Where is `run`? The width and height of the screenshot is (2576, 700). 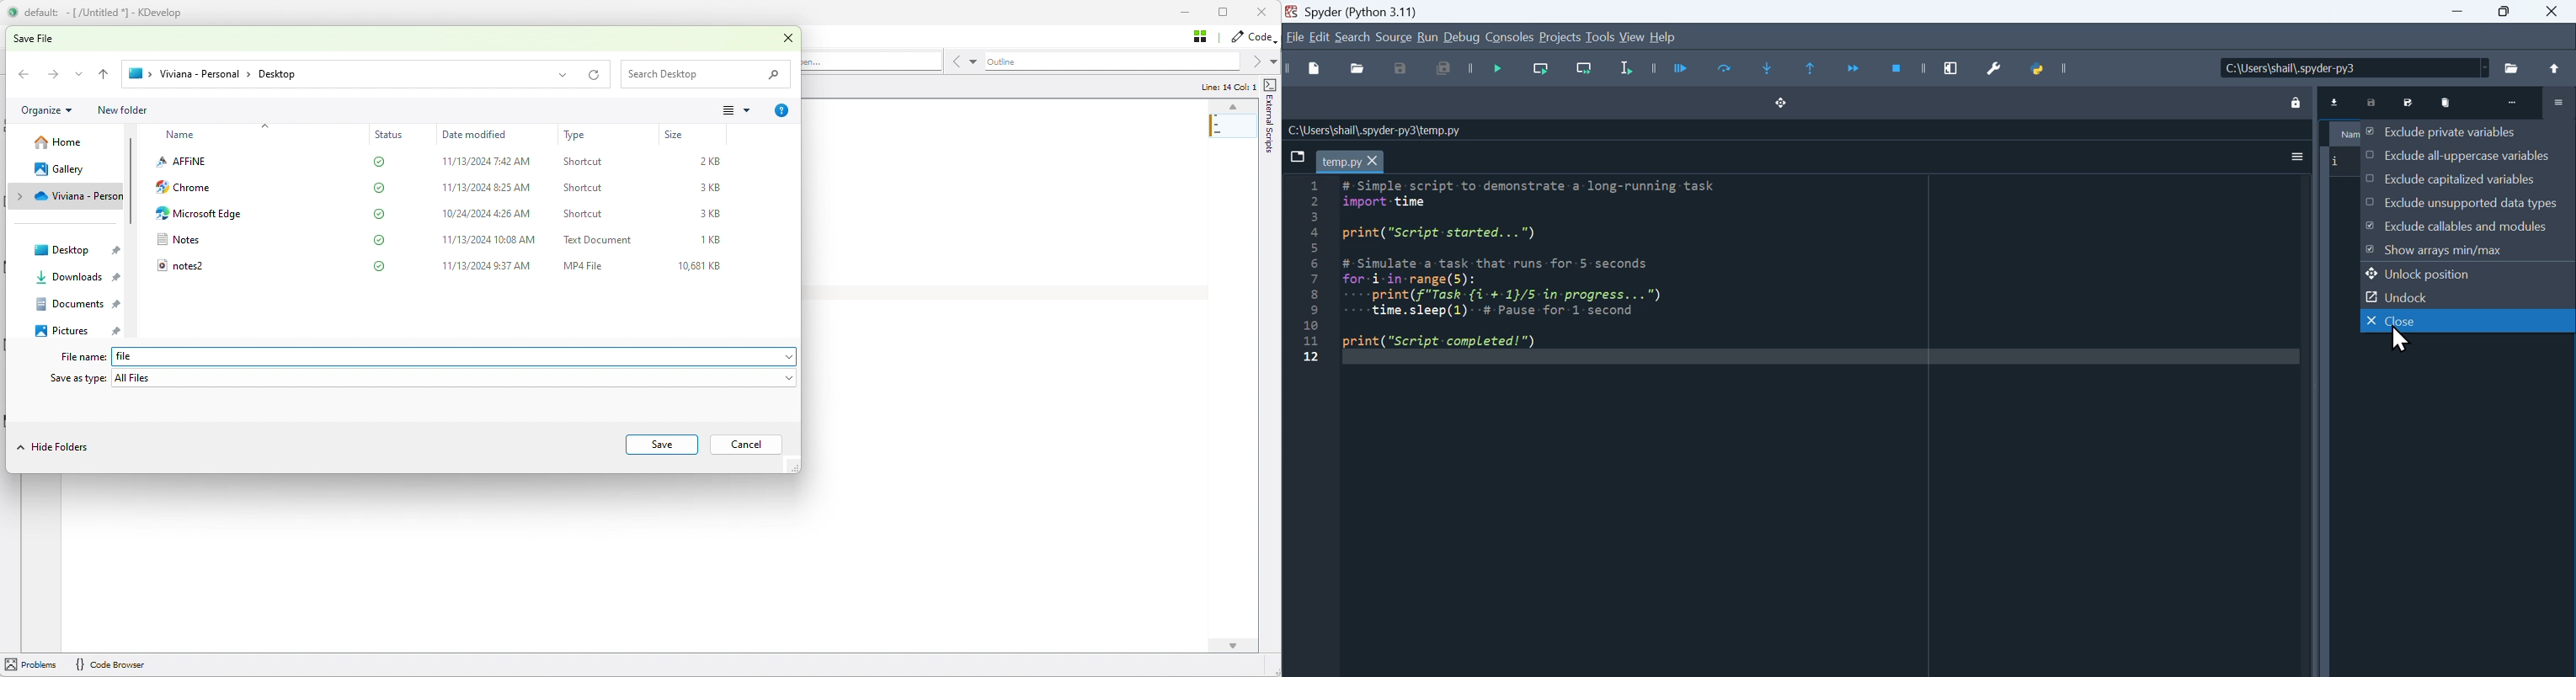 run is located at coordinates (1427, 36).